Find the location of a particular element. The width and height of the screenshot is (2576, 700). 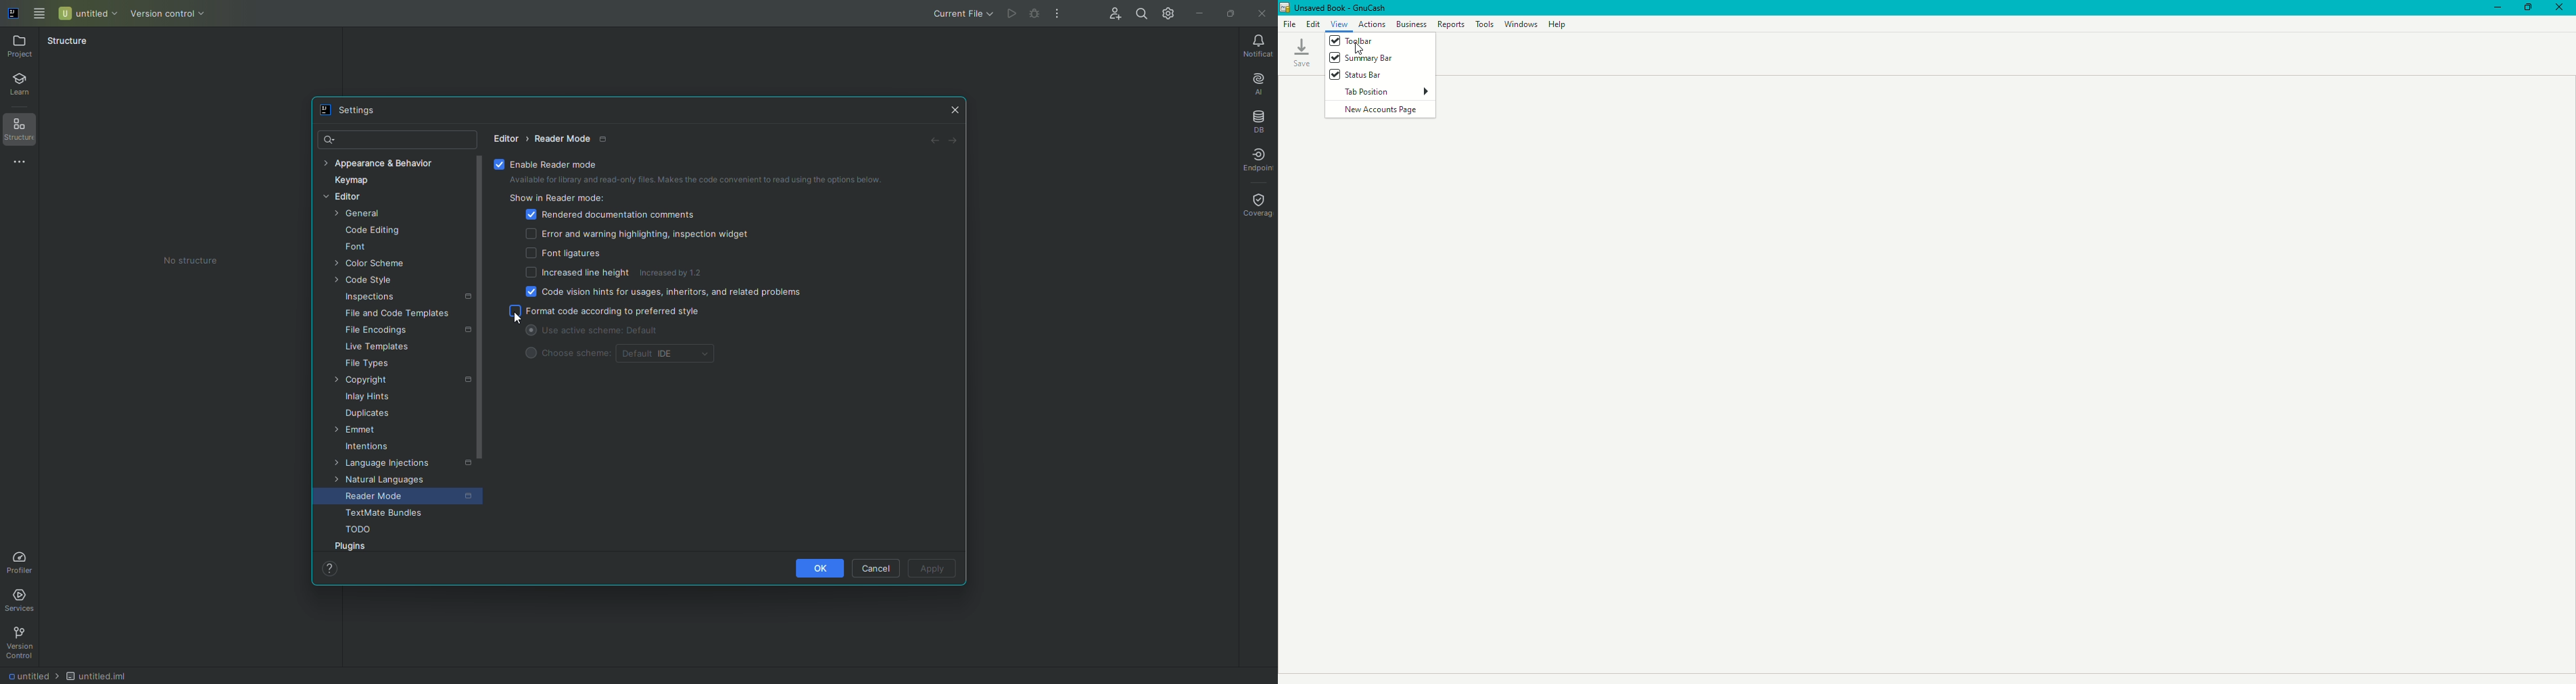

Close is located at coordinates (2561, 7).